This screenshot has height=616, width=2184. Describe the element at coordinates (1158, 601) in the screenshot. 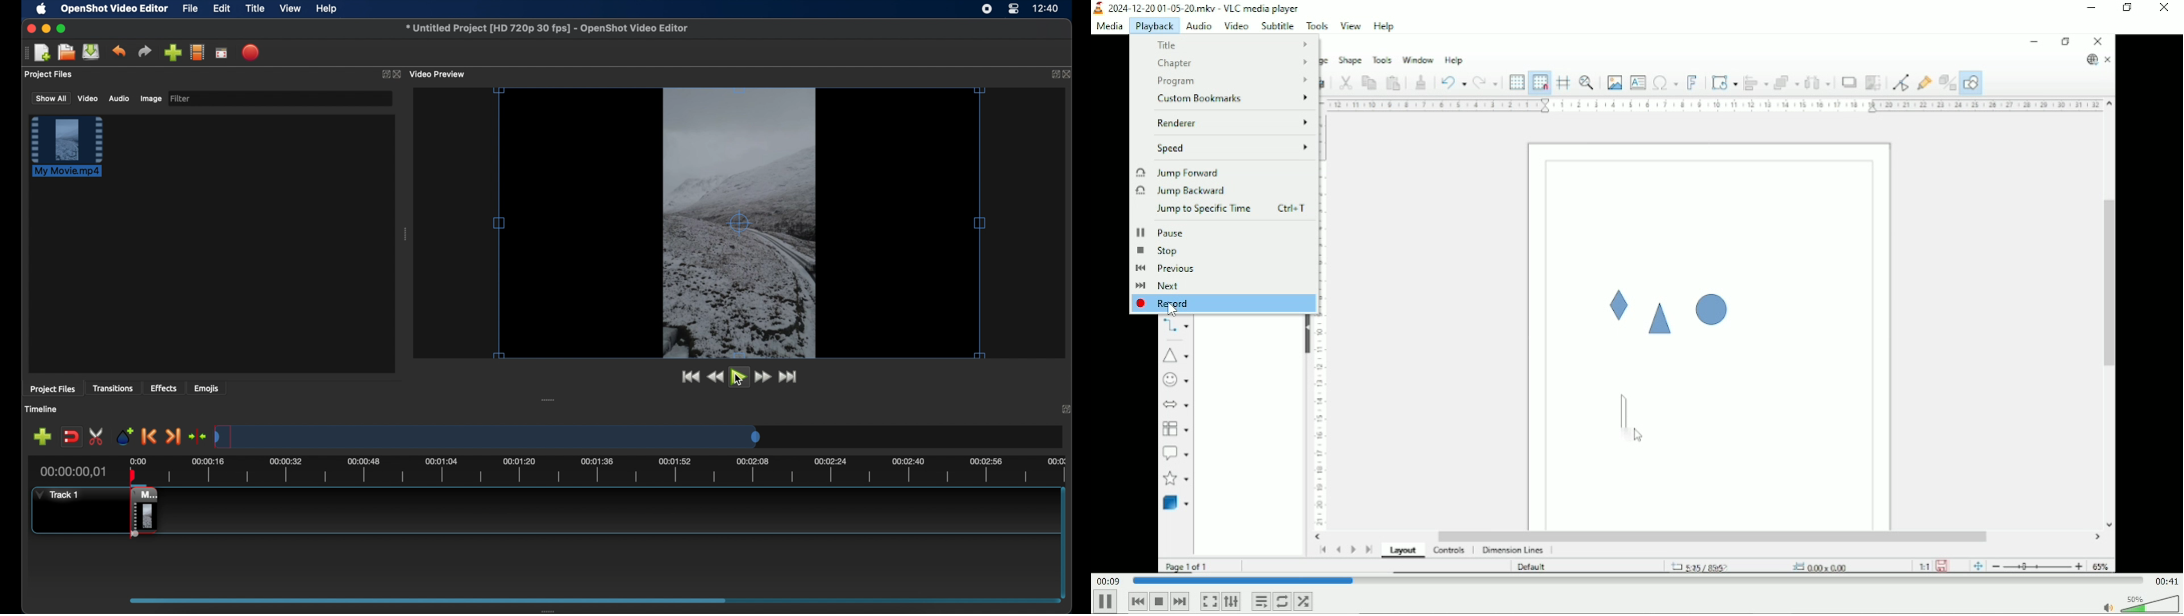

I see `Stop playback` at that location.